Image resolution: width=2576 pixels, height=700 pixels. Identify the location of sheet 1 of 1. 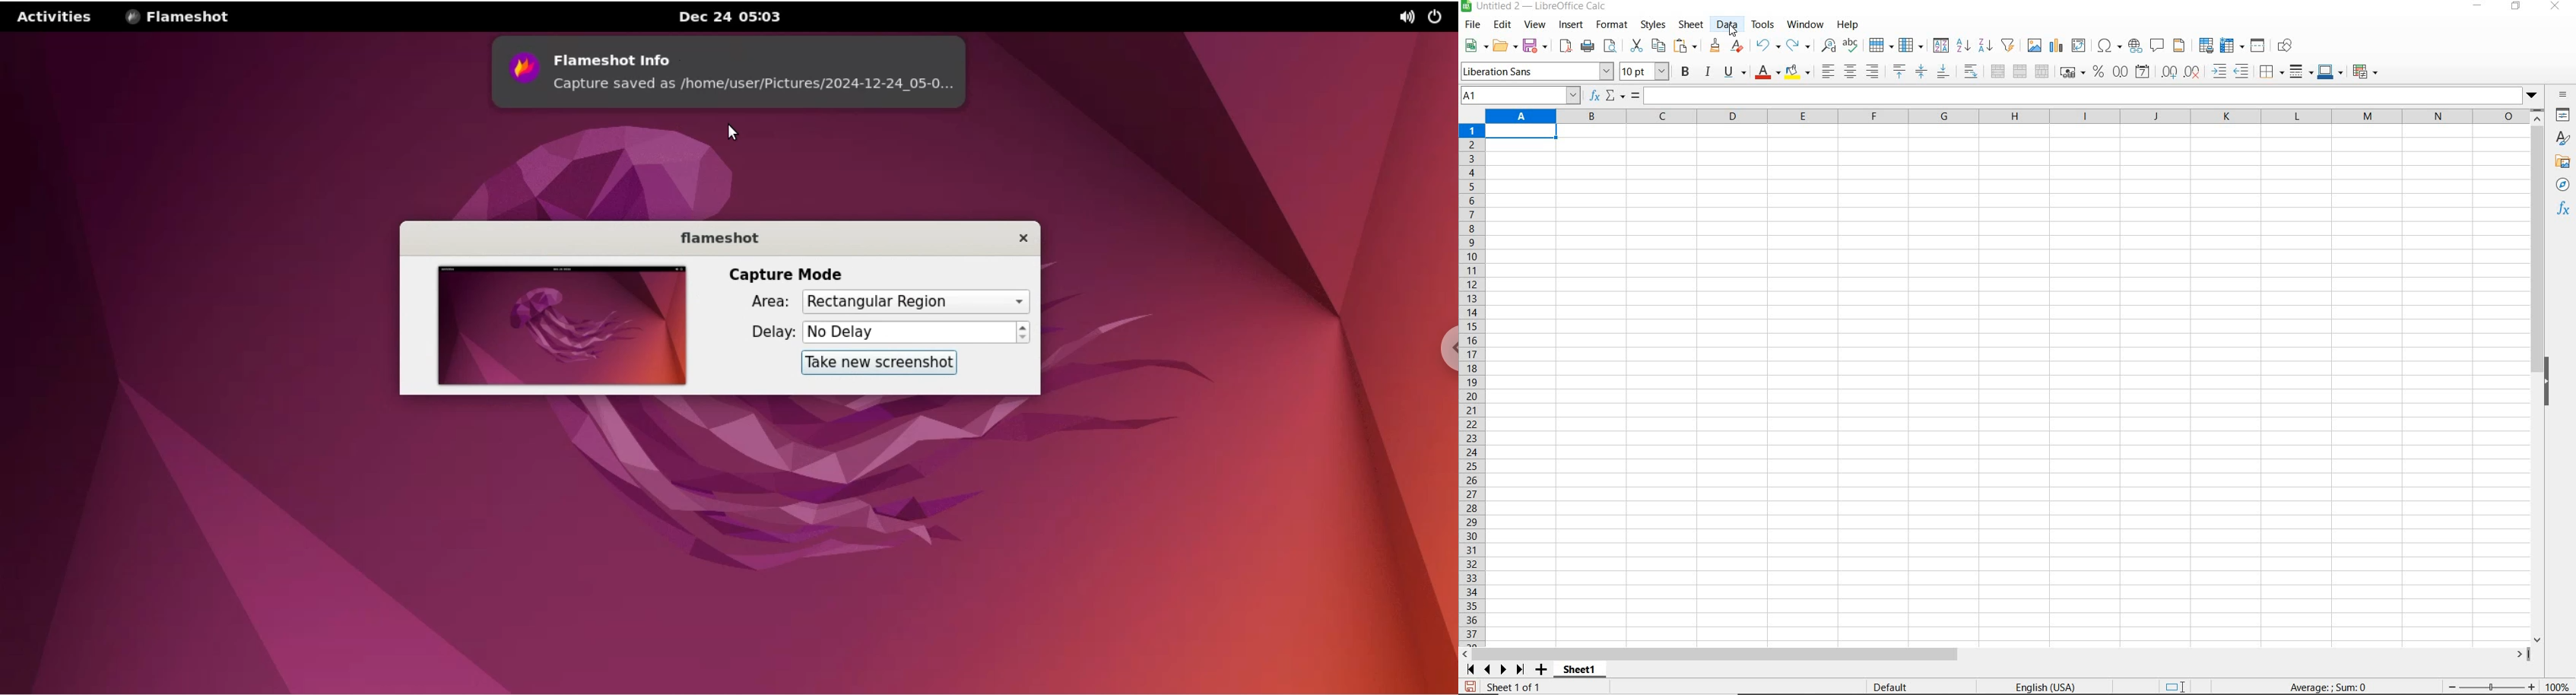
(1514, 688).